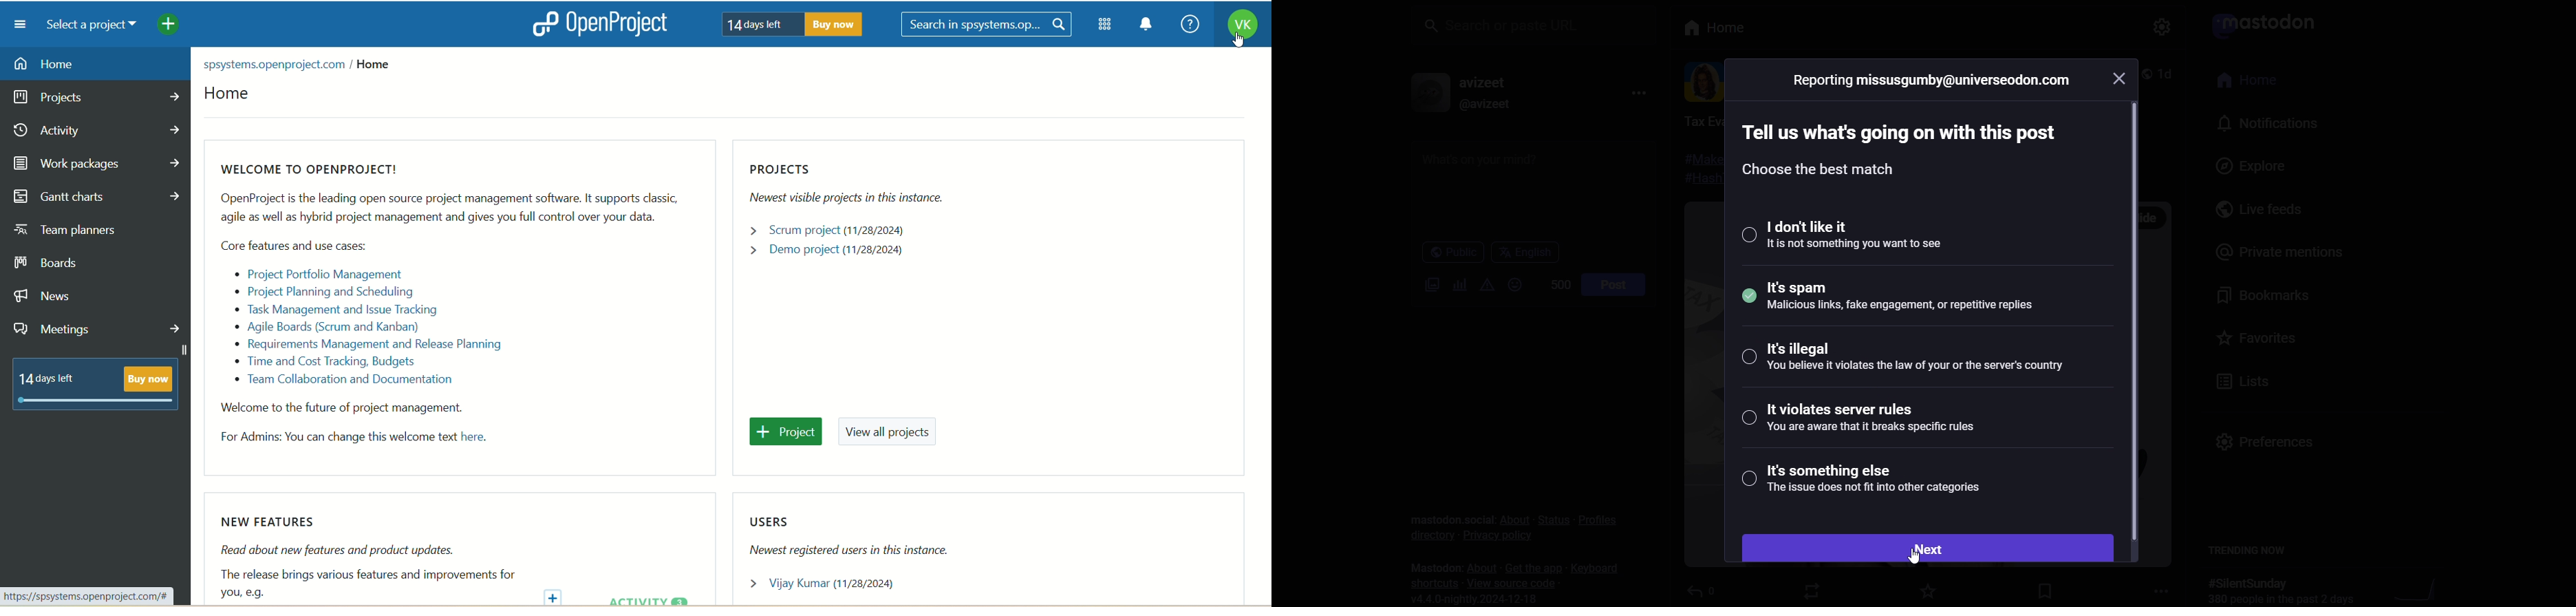 The height and width of the screenshot is (616, 2576). I want to click on module, so click(1108, 25).